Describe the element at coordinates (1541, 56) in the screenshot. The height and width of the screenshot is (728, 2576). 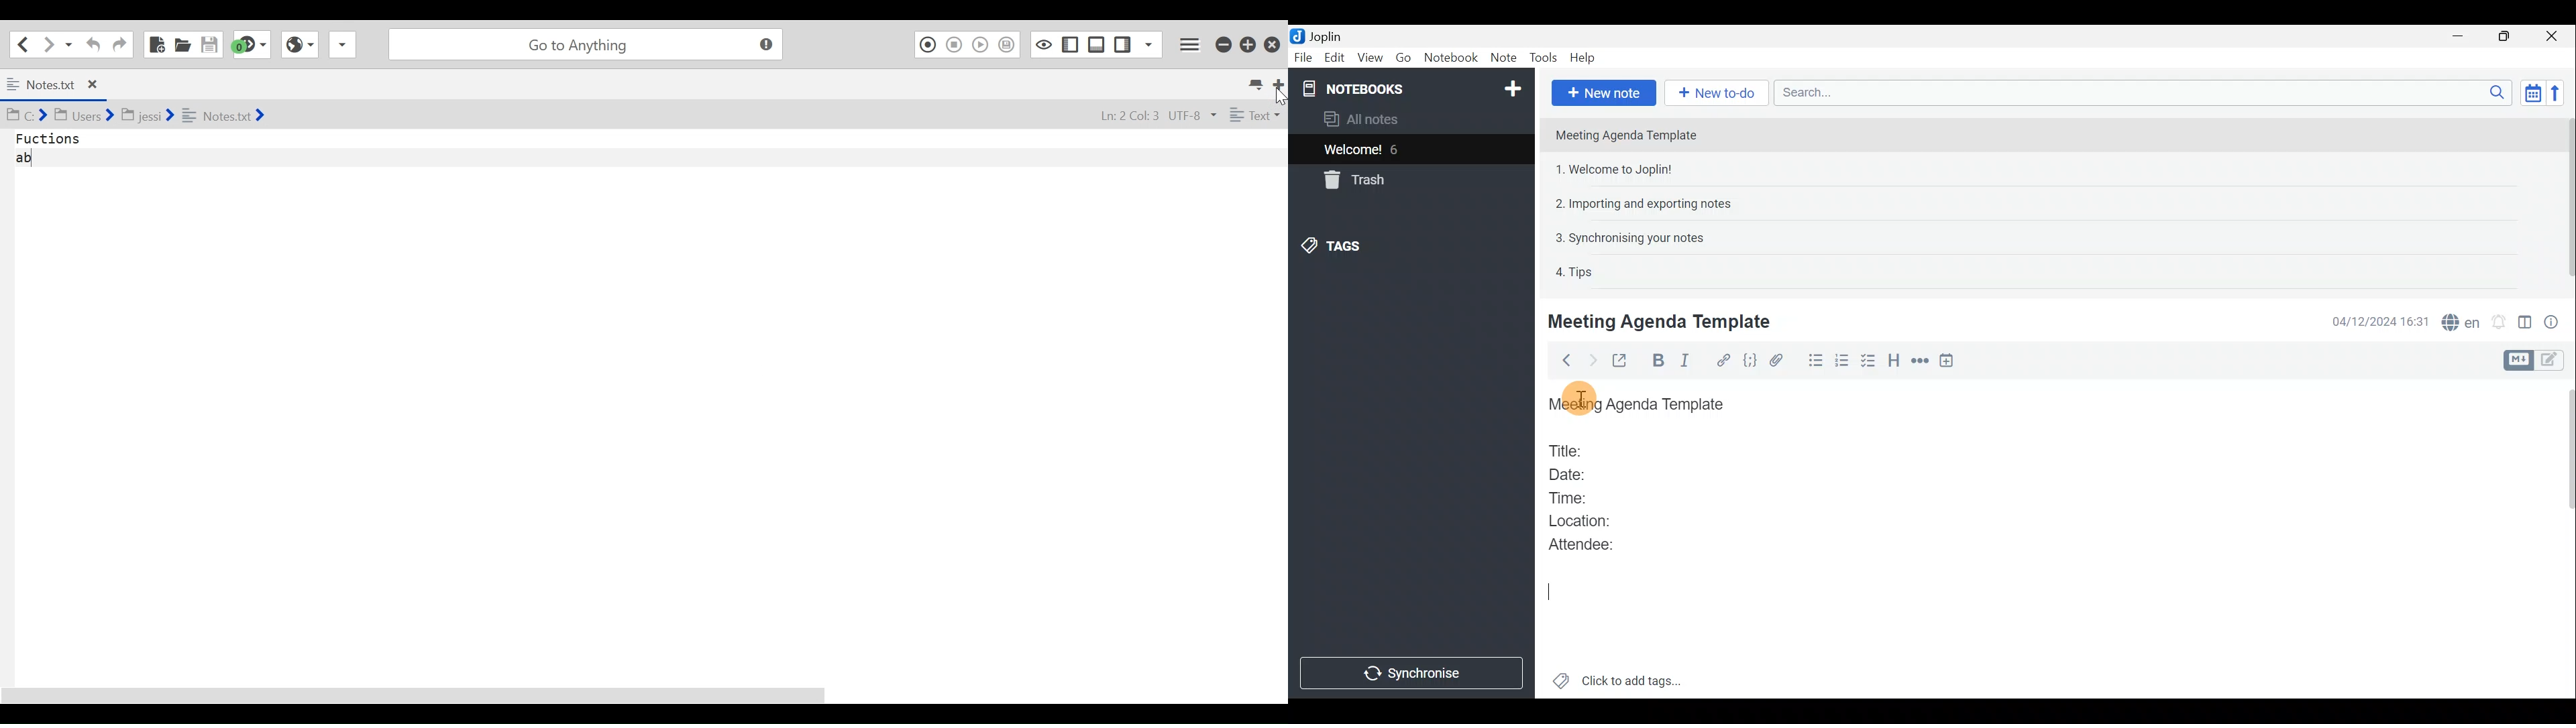
I see `Tools` at that location.